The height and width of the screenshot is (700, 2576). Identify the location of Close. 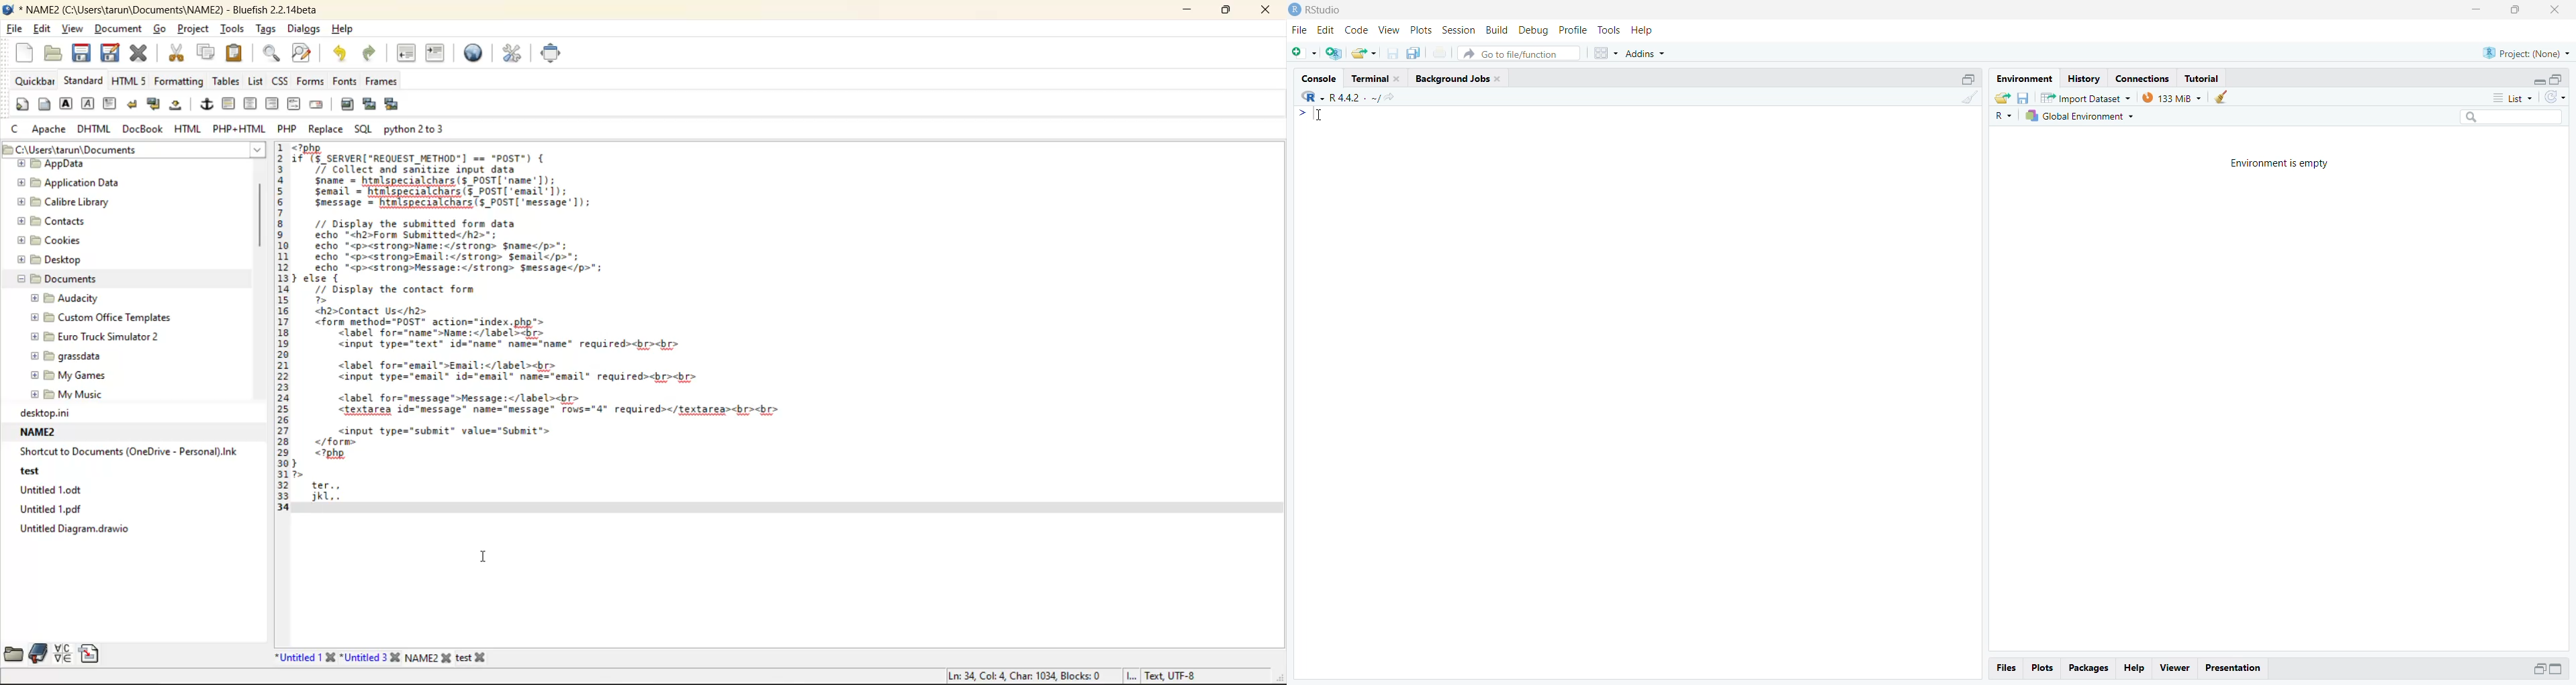
(2549, 11).